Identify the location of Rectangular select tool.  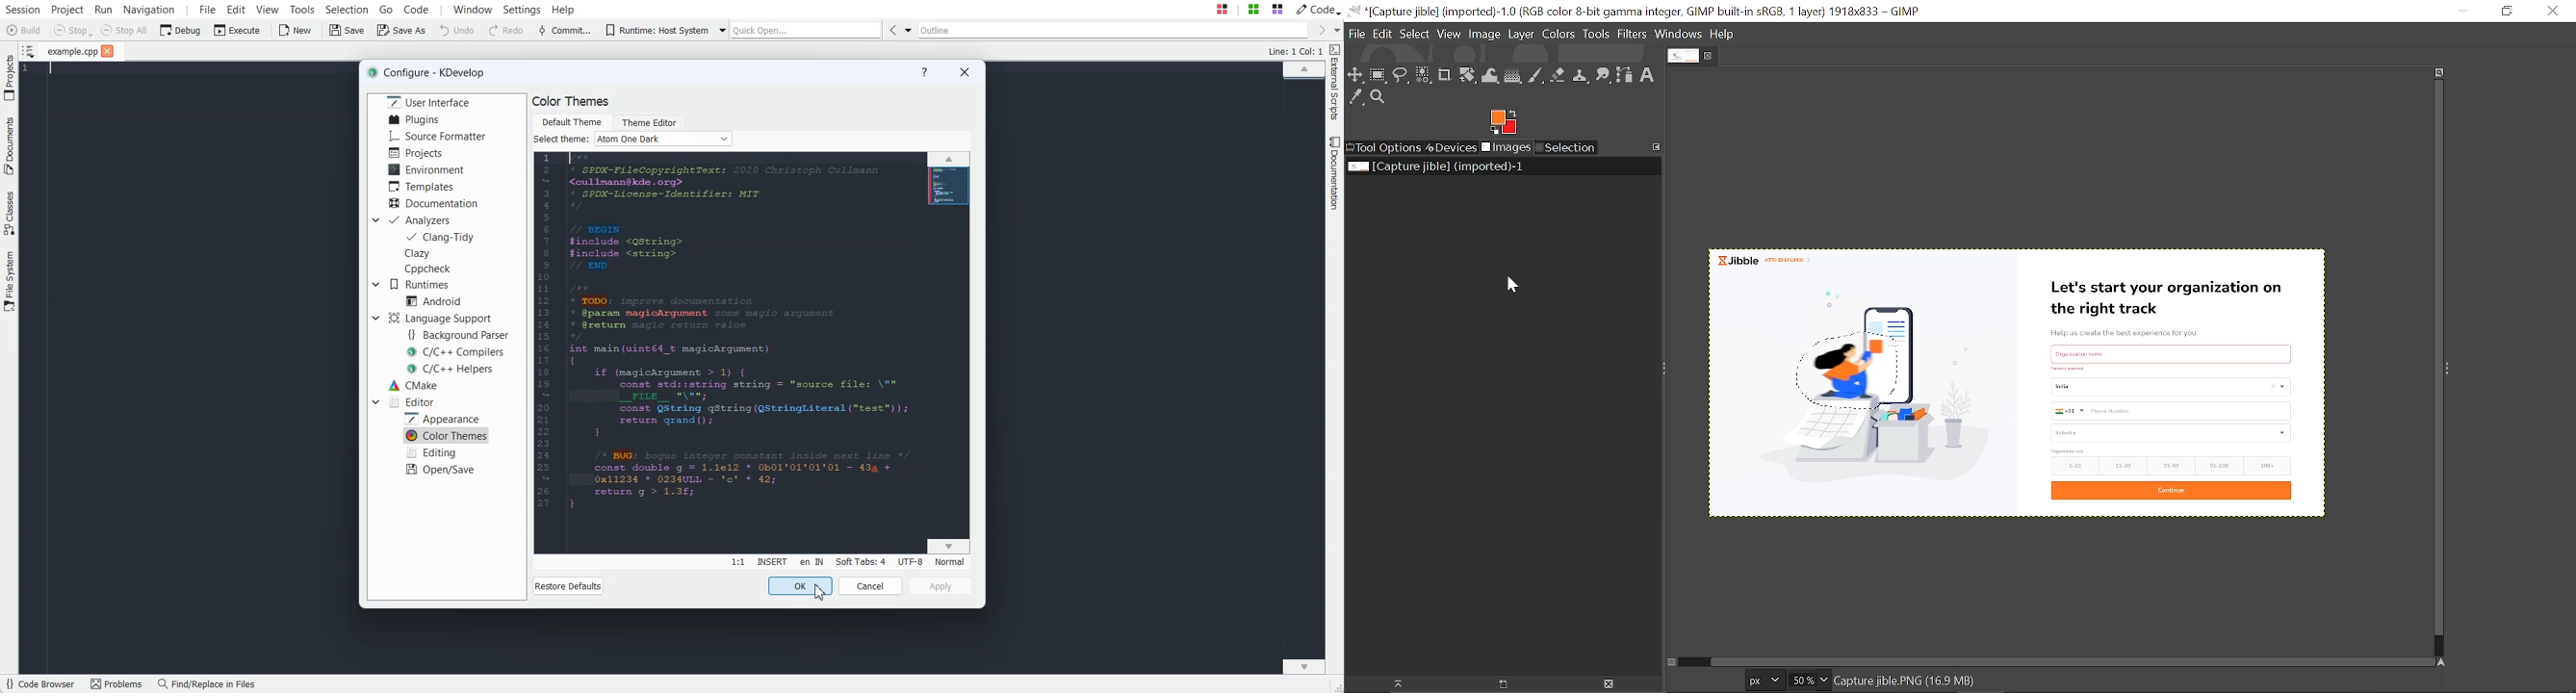
(1378, 74).